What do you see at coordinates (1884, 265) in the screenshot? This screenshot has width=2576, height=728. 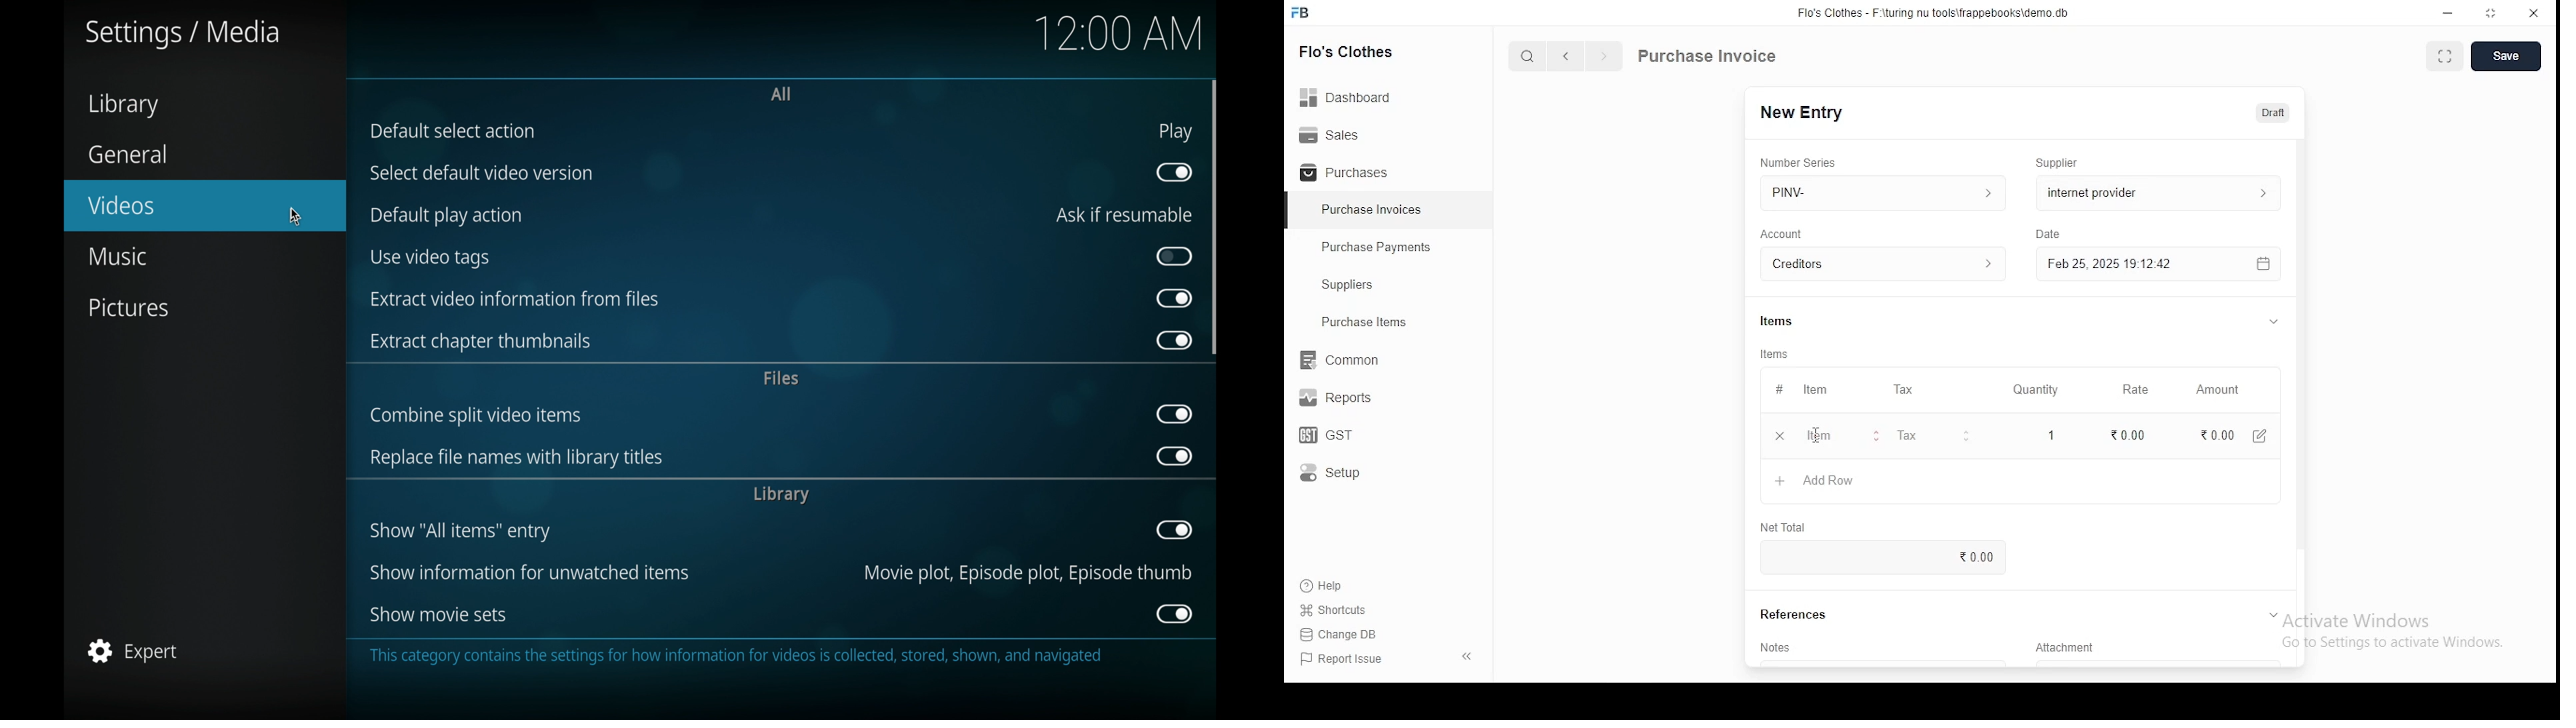 I see `account` at bounding box center [1884, 265].